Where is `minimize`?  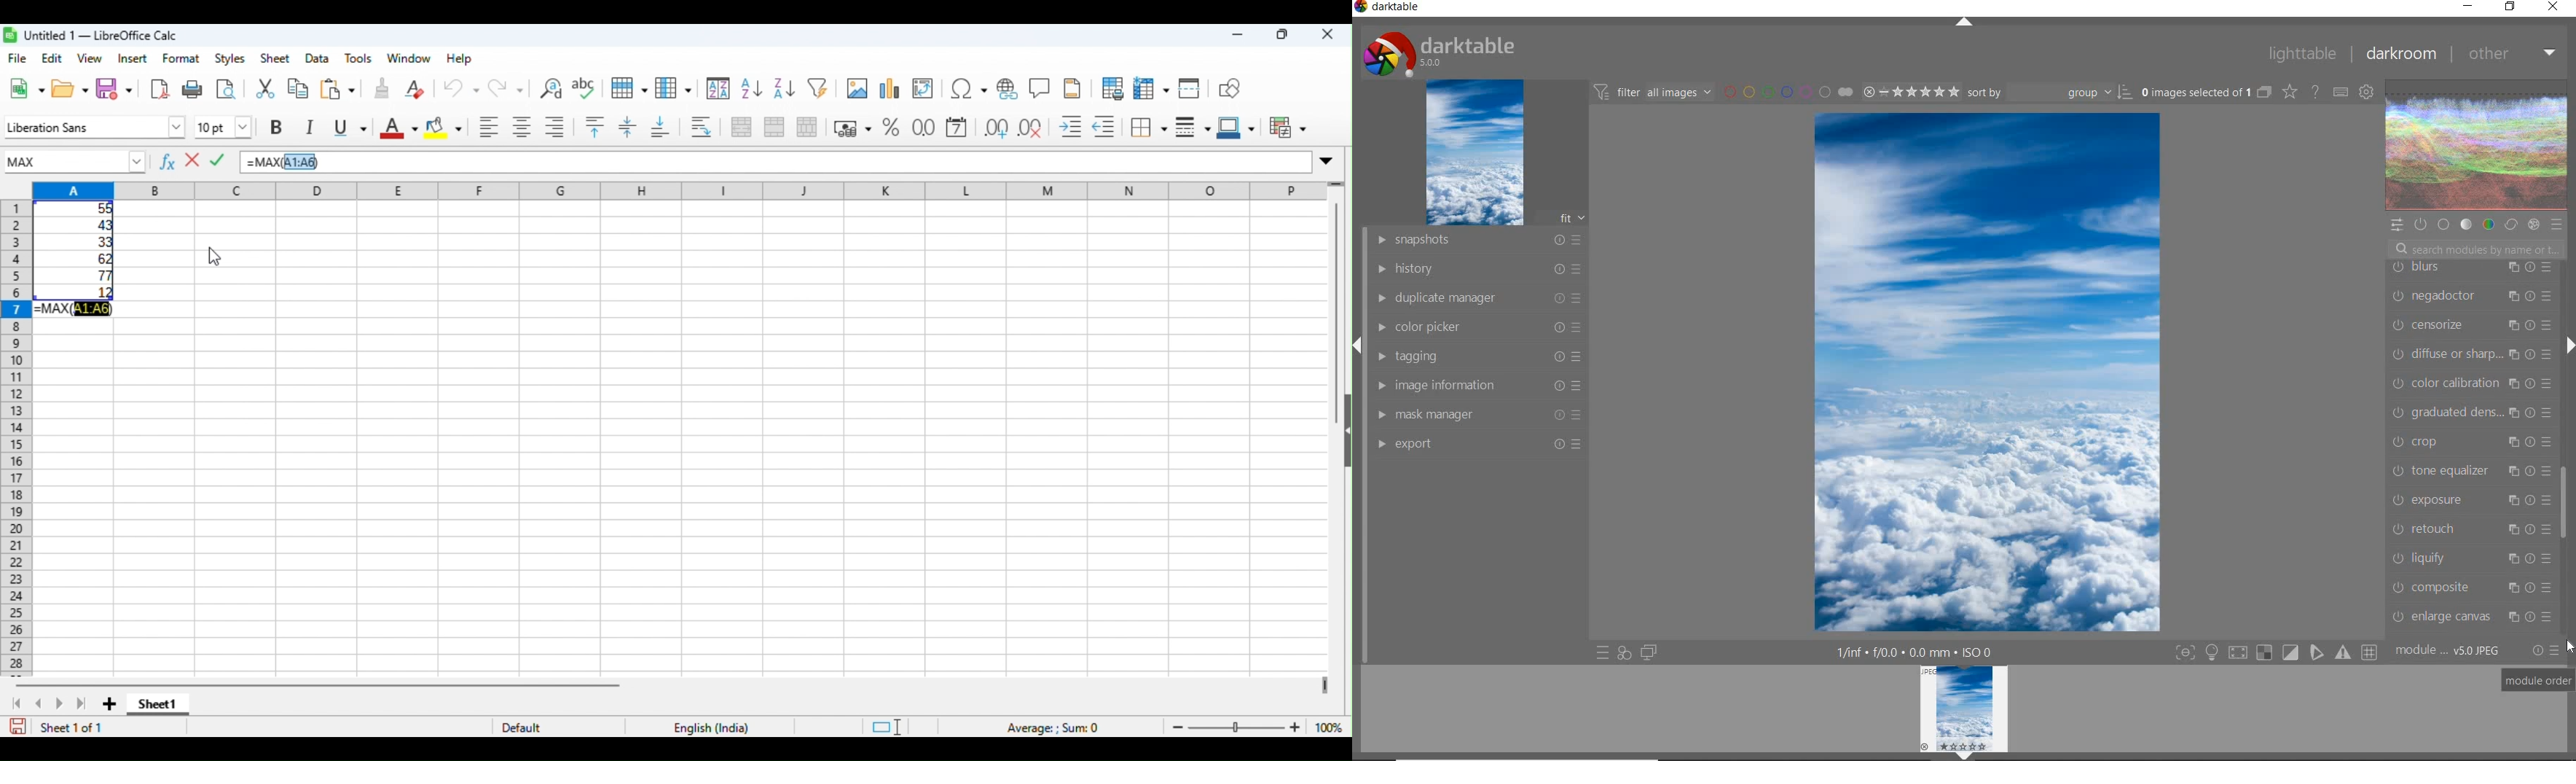 minimize is located at coordinates (1238, 35).